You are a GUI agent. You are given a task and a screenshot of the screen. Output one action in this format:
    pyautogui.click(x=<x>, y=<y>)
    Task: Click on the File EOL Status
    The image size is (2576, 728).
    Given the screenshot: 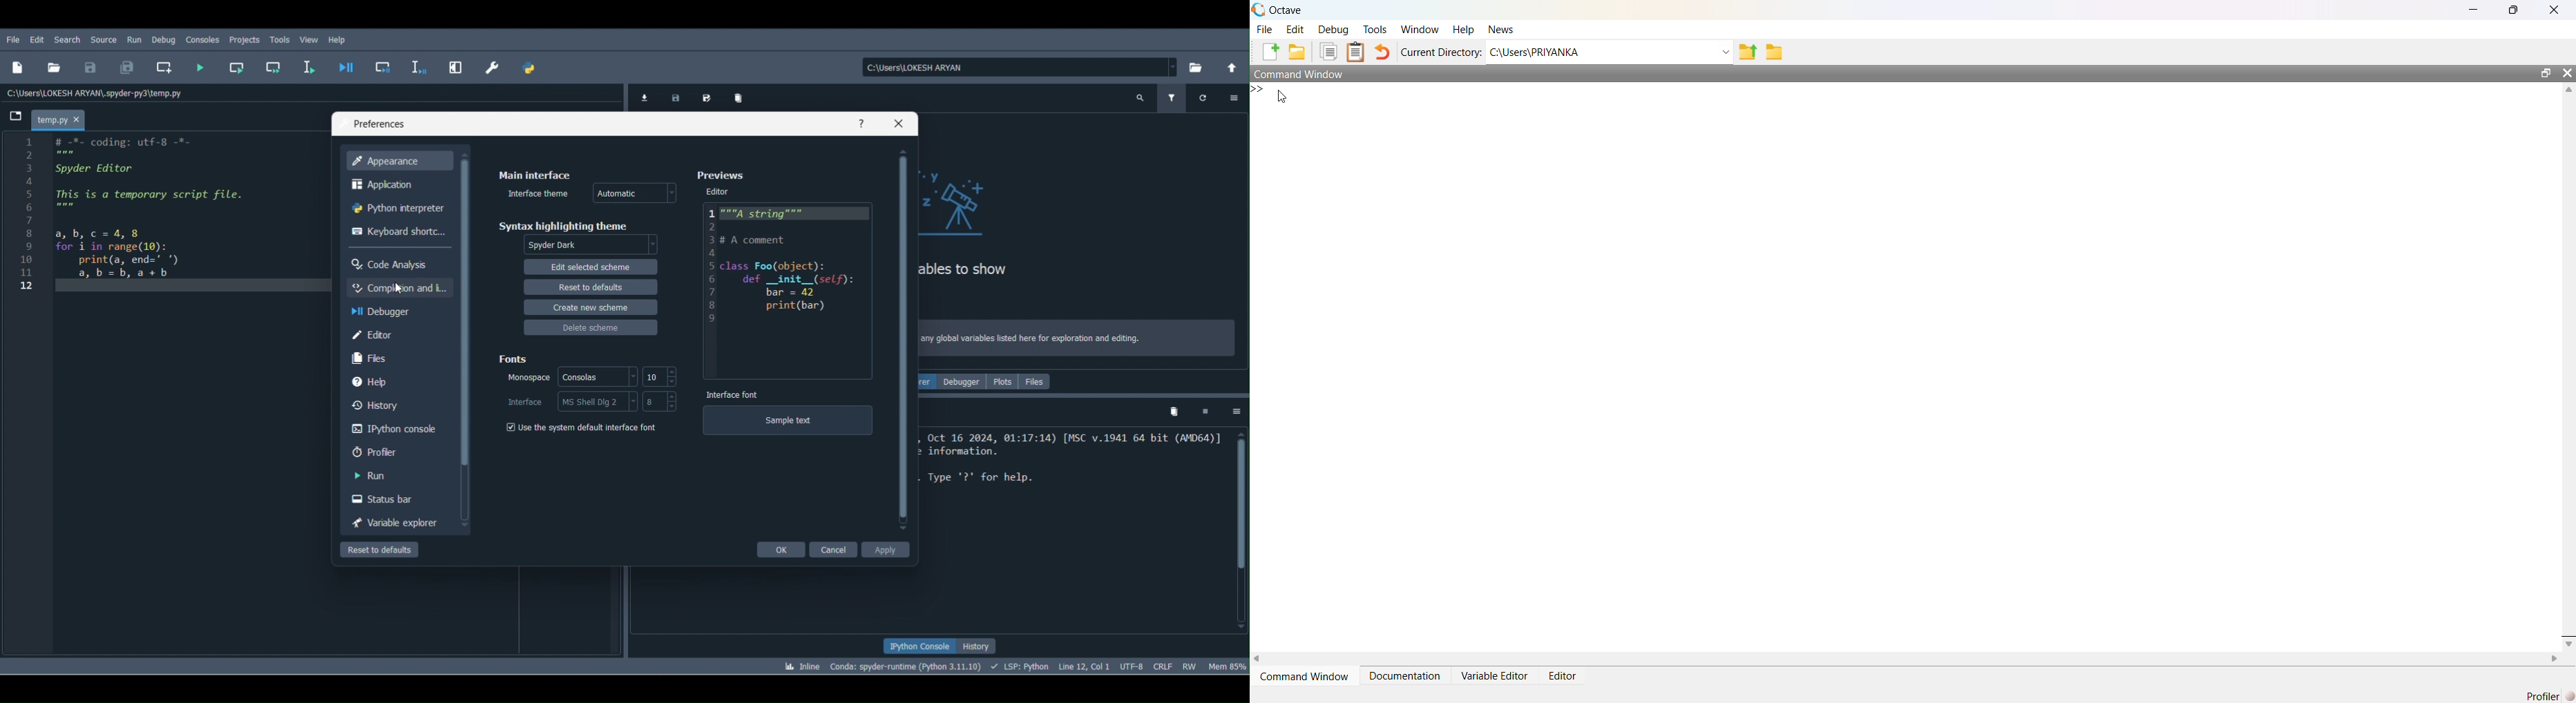 What is the action you would take?
    pyautogui.click(x=1166, y=665)
    